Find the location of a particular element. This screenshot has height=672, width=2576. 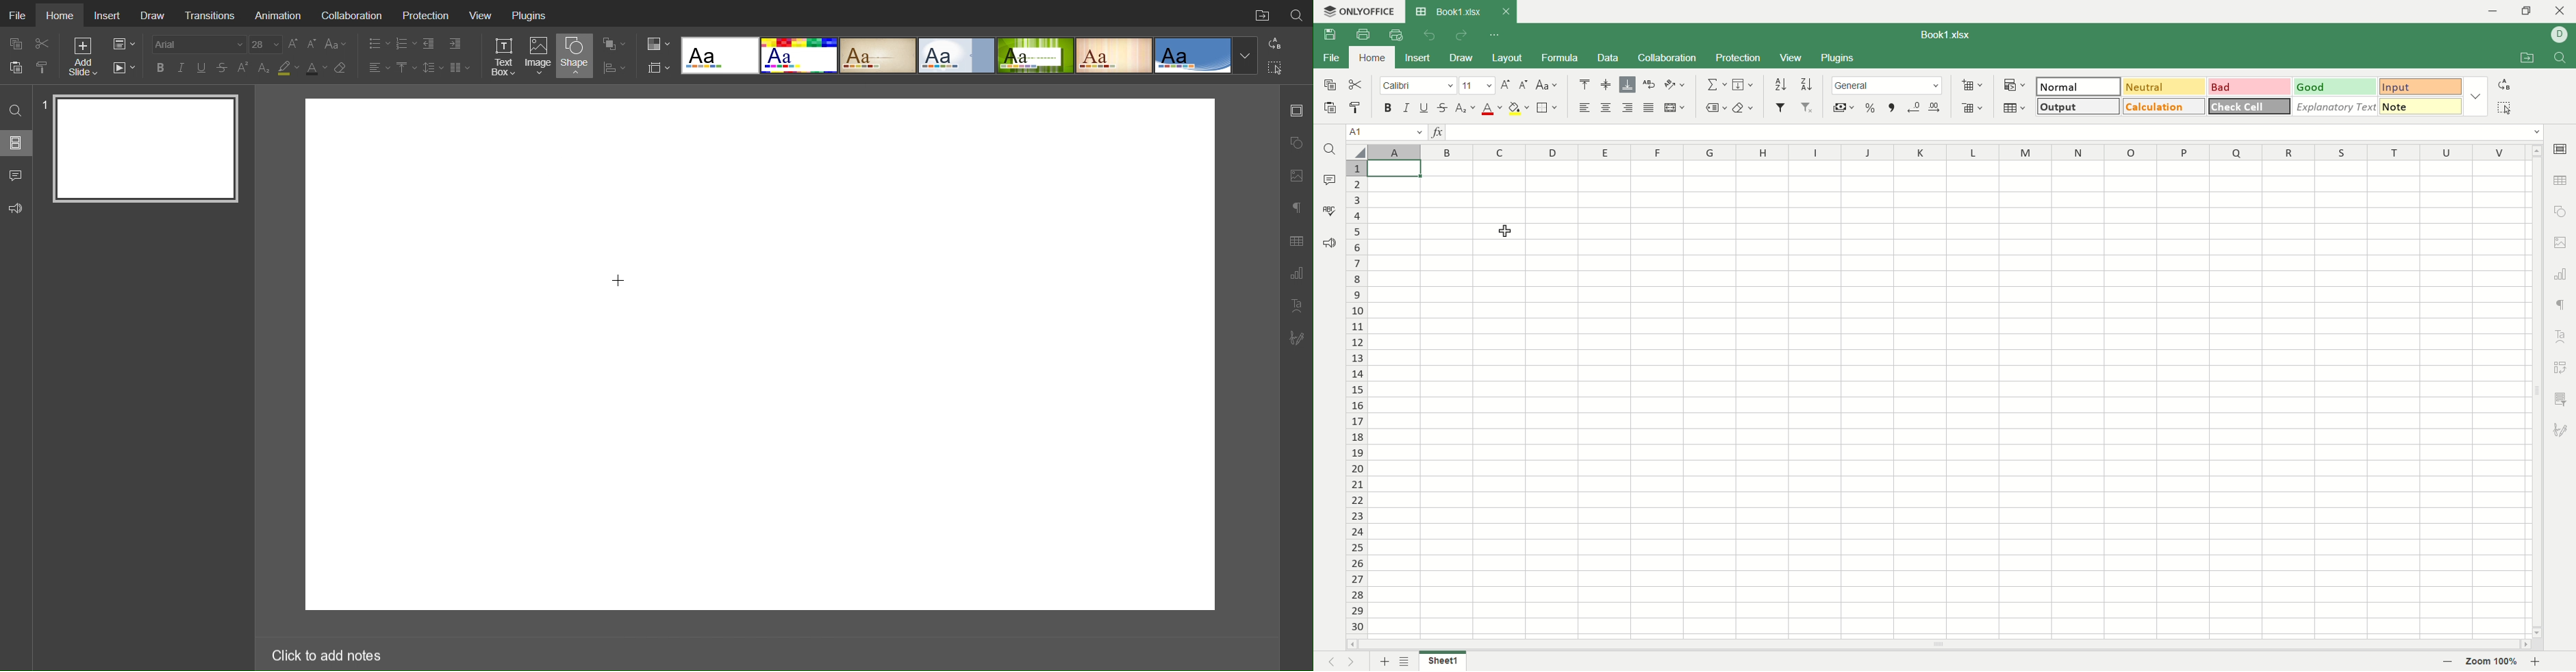

Subscript is located at coordinates (264, 68).